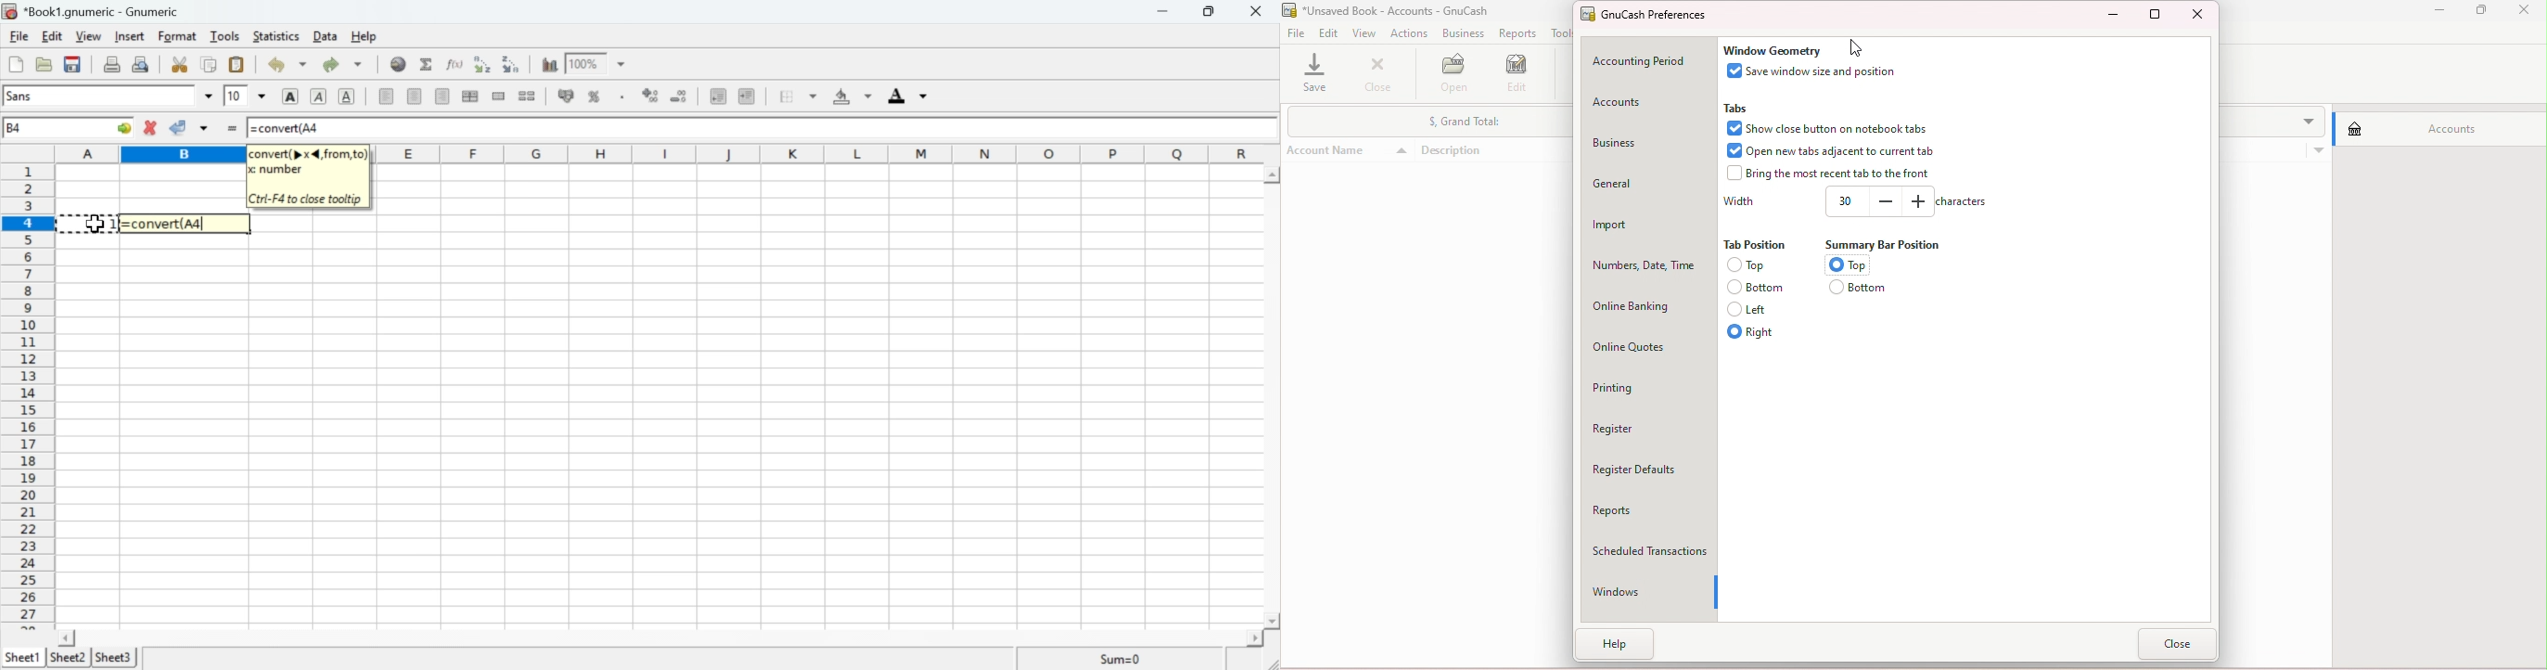  I want to click on Tools, so click(226, 36).